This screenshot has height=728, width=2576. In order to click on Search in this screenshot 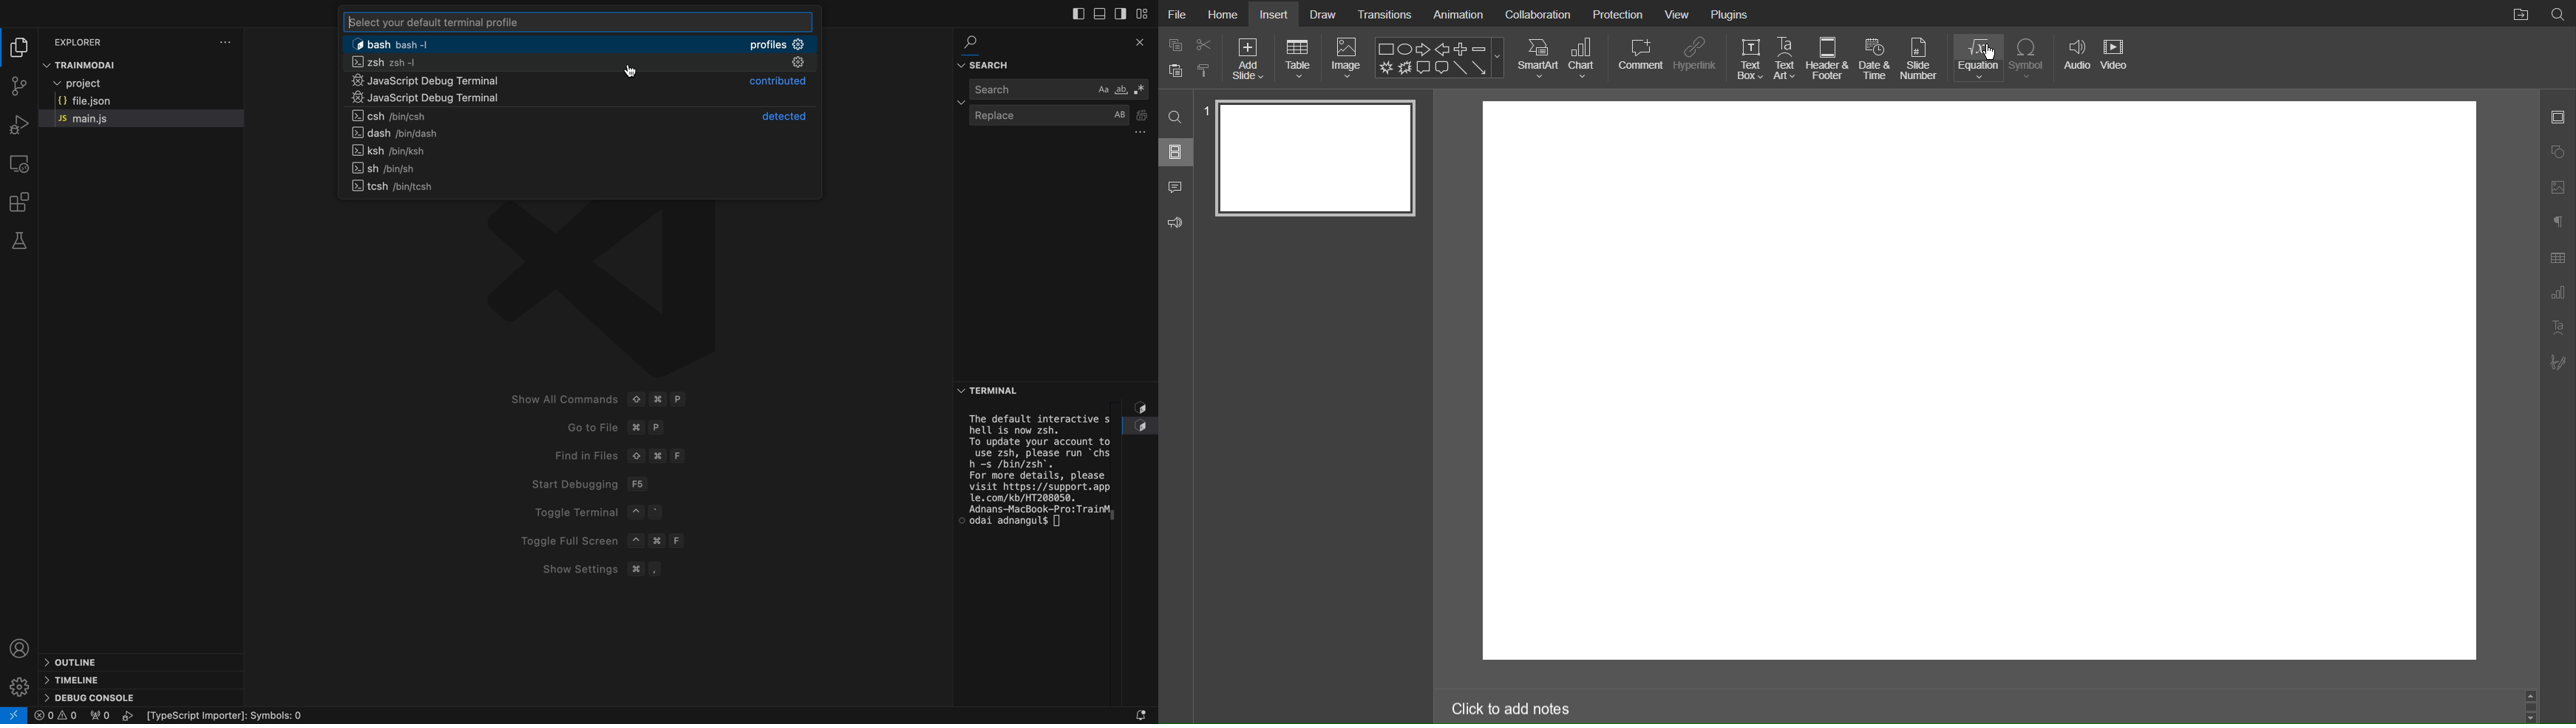, I will do `click(1176, 118)`.